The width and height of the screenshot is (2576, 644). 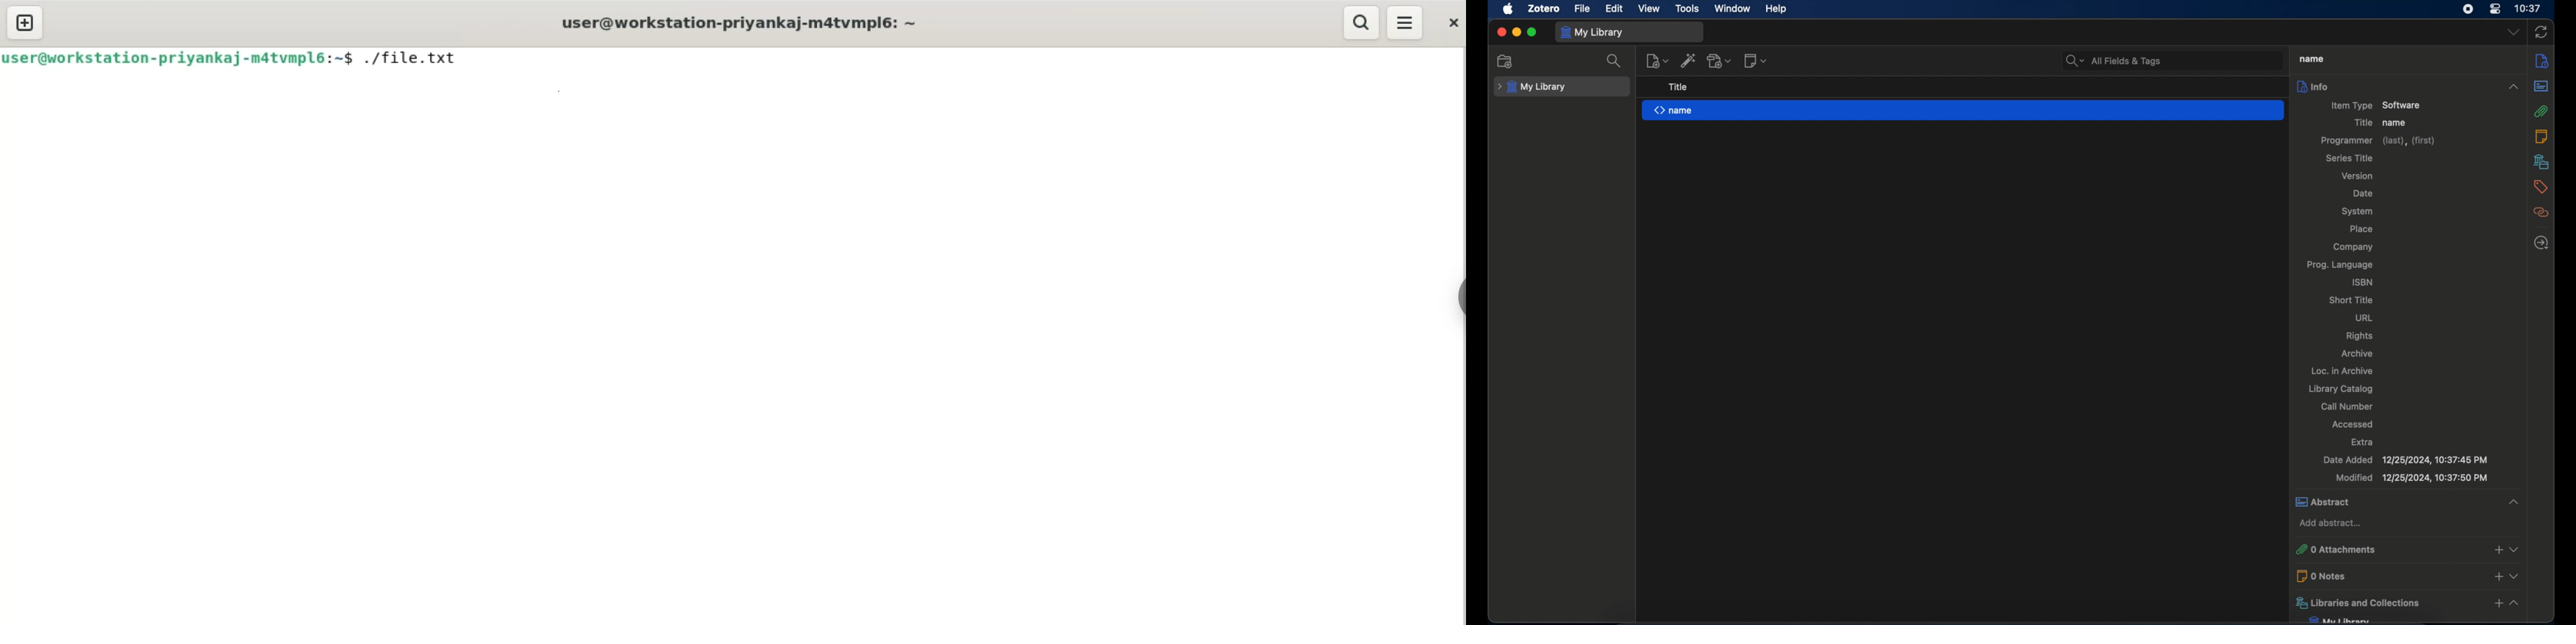 I want to click on my library, so click(x=1532, y=87).